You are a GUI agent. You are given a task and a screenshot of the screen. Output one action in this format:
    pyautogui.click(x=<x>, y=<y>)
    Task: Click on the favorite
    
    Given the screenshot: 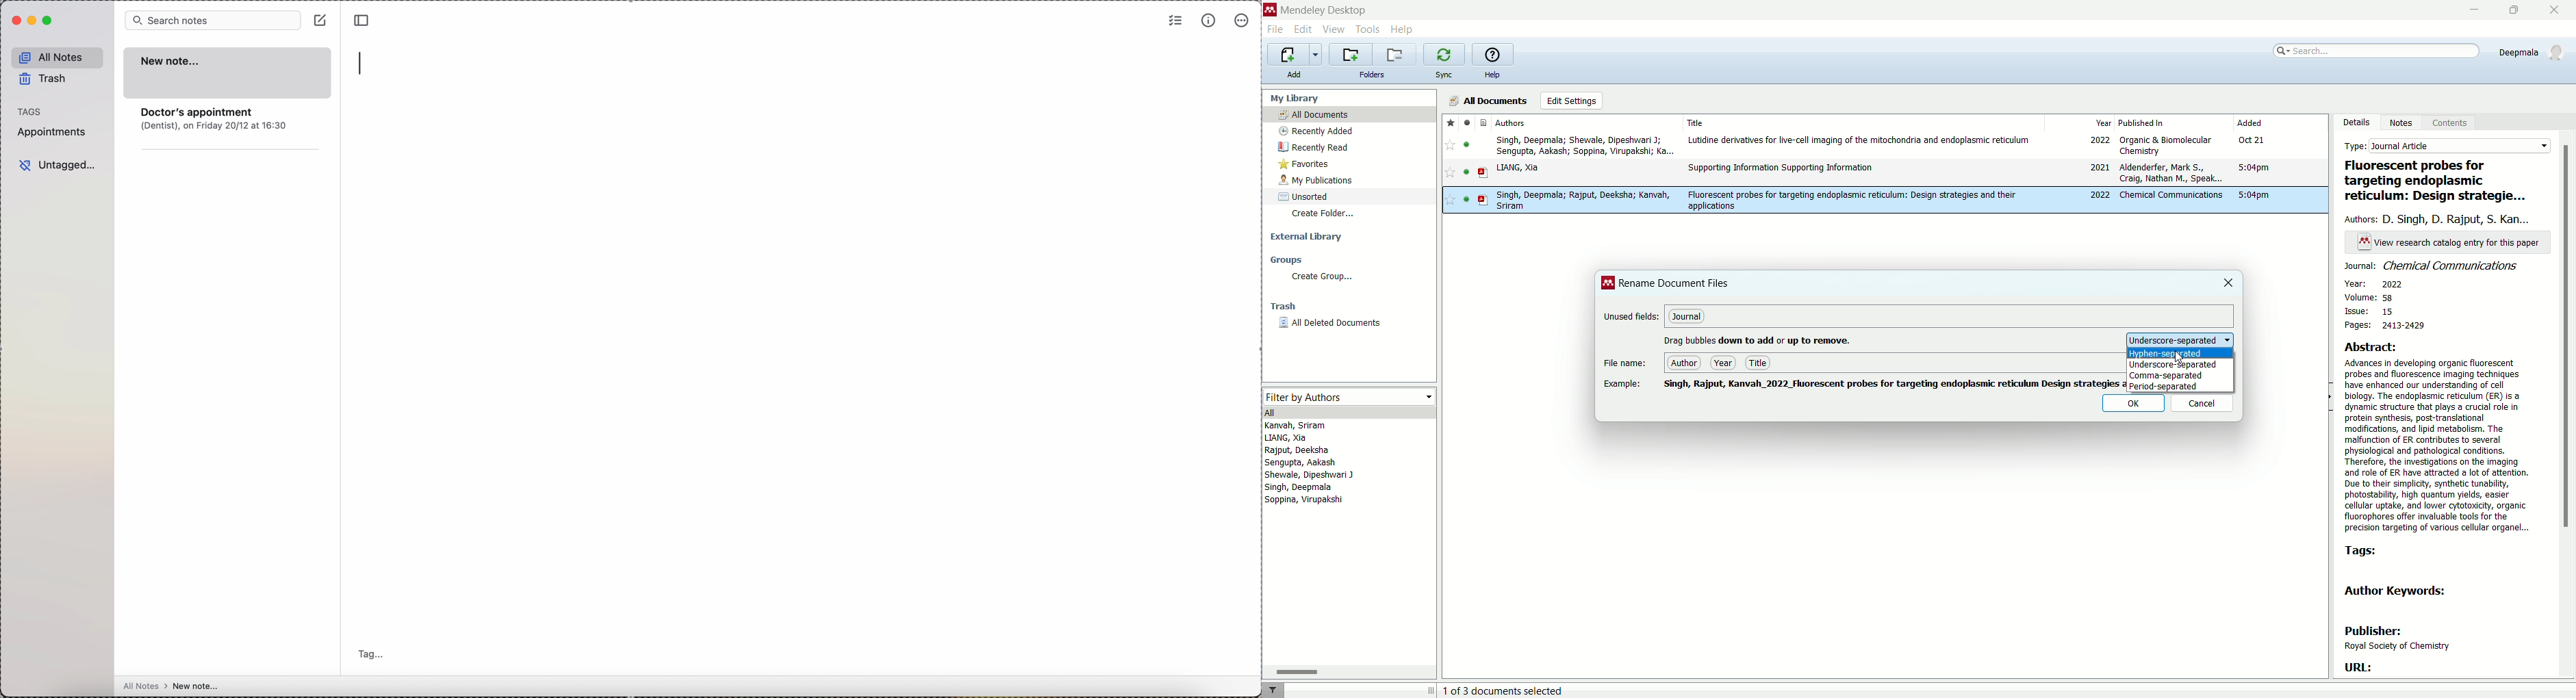 What is the action you would take?
    pyautogui.click(x=1452, y=201)
    